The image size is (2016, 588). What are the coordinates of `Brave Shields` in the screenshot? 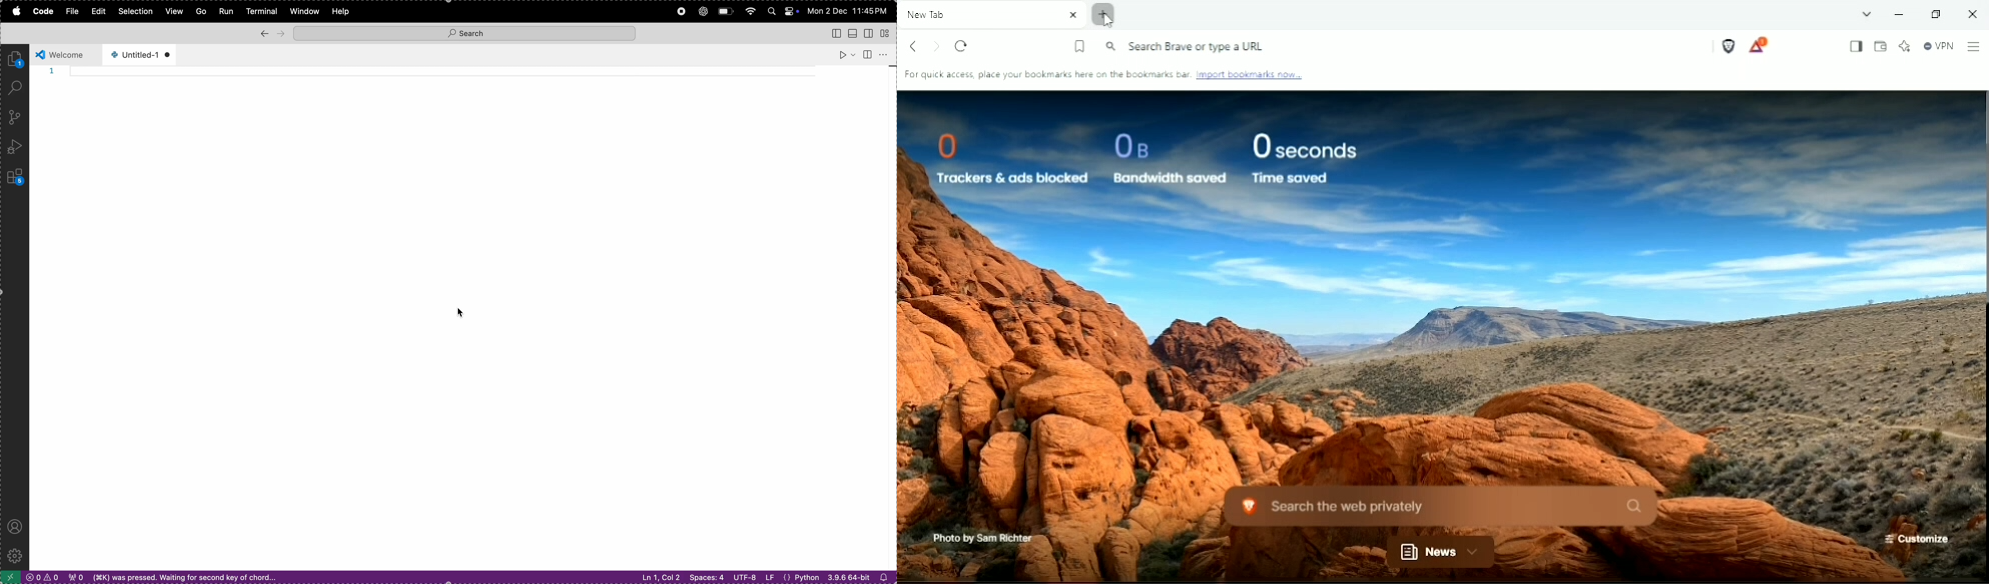 It's located at (1729, 45).